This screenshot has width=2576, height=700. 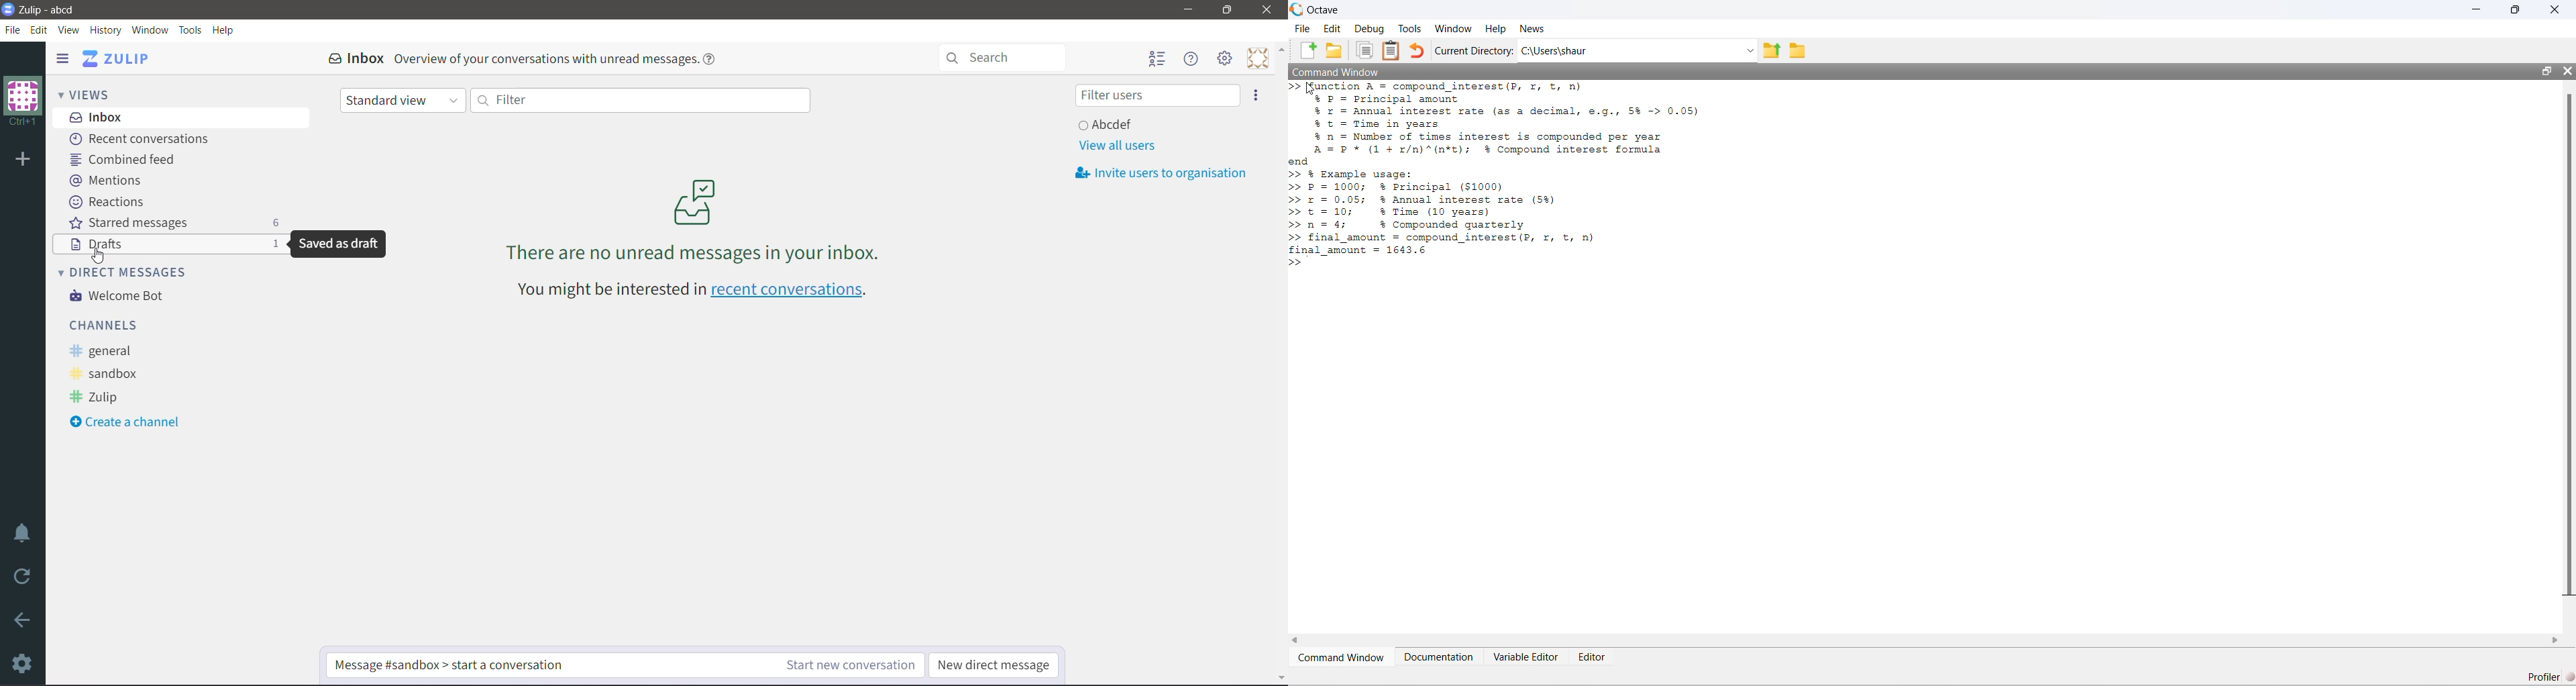 I want to click on Reactions, so click(x=109, y=202).